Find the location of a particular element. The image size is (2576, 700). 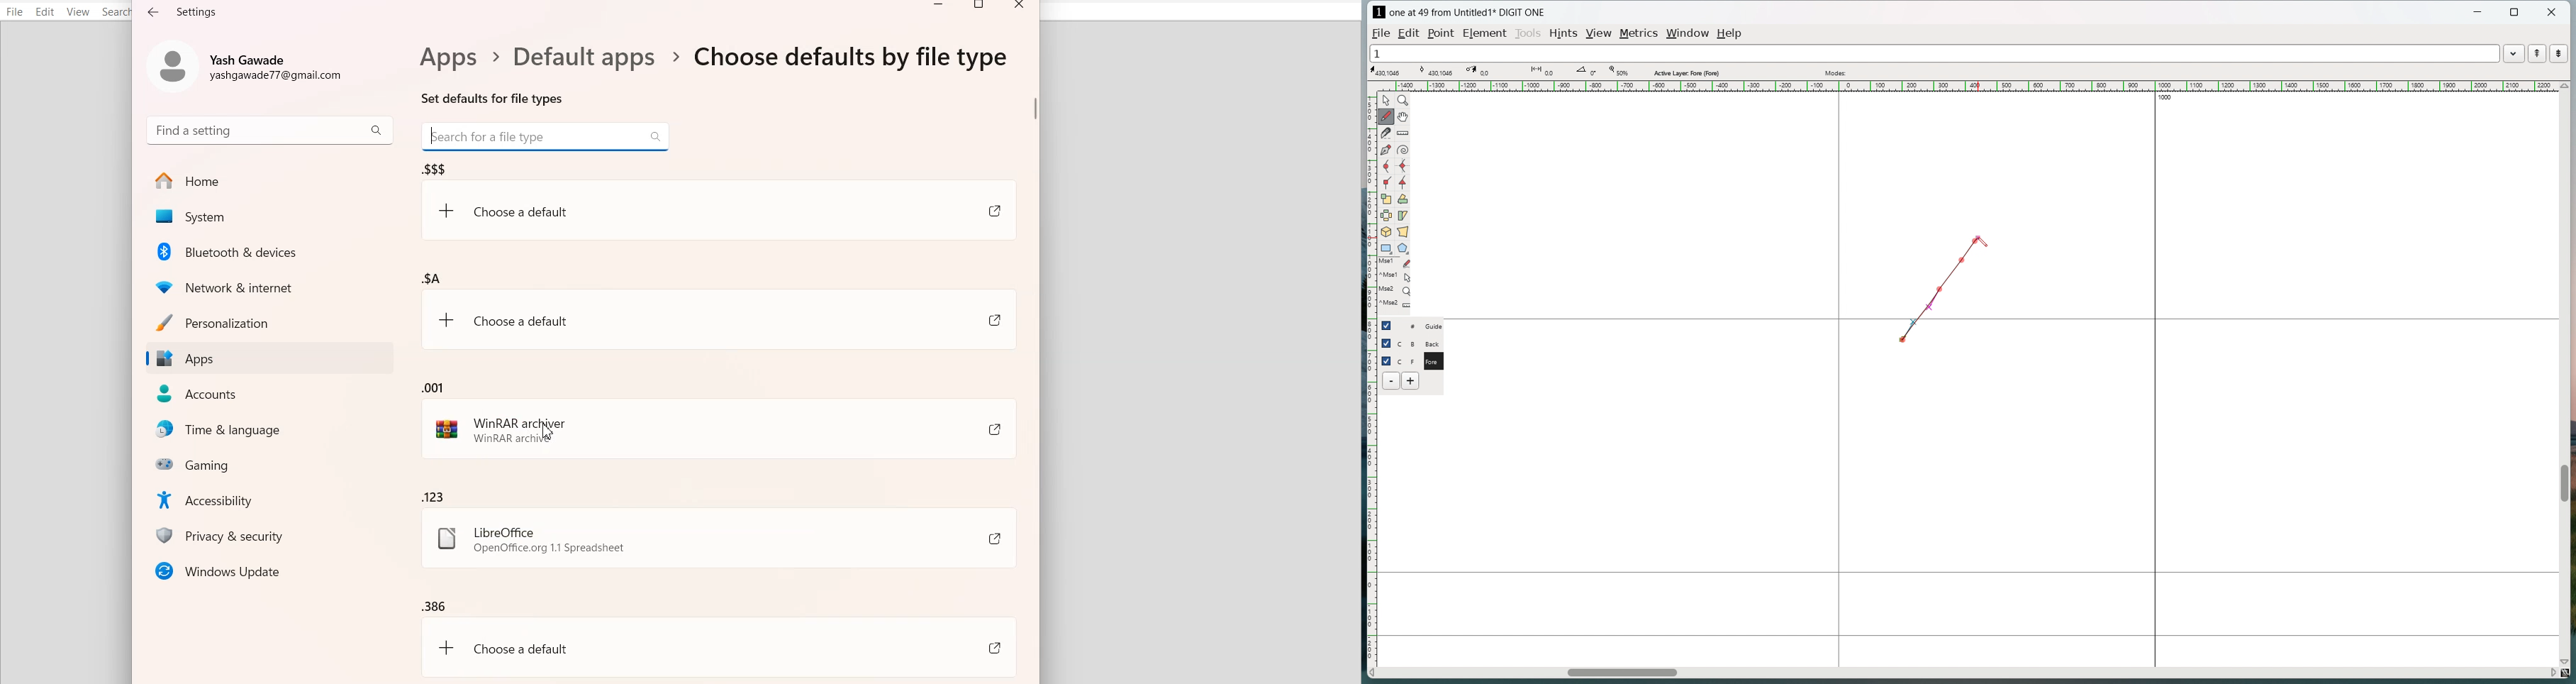

Time & Language is located at coordinates (274, 430).